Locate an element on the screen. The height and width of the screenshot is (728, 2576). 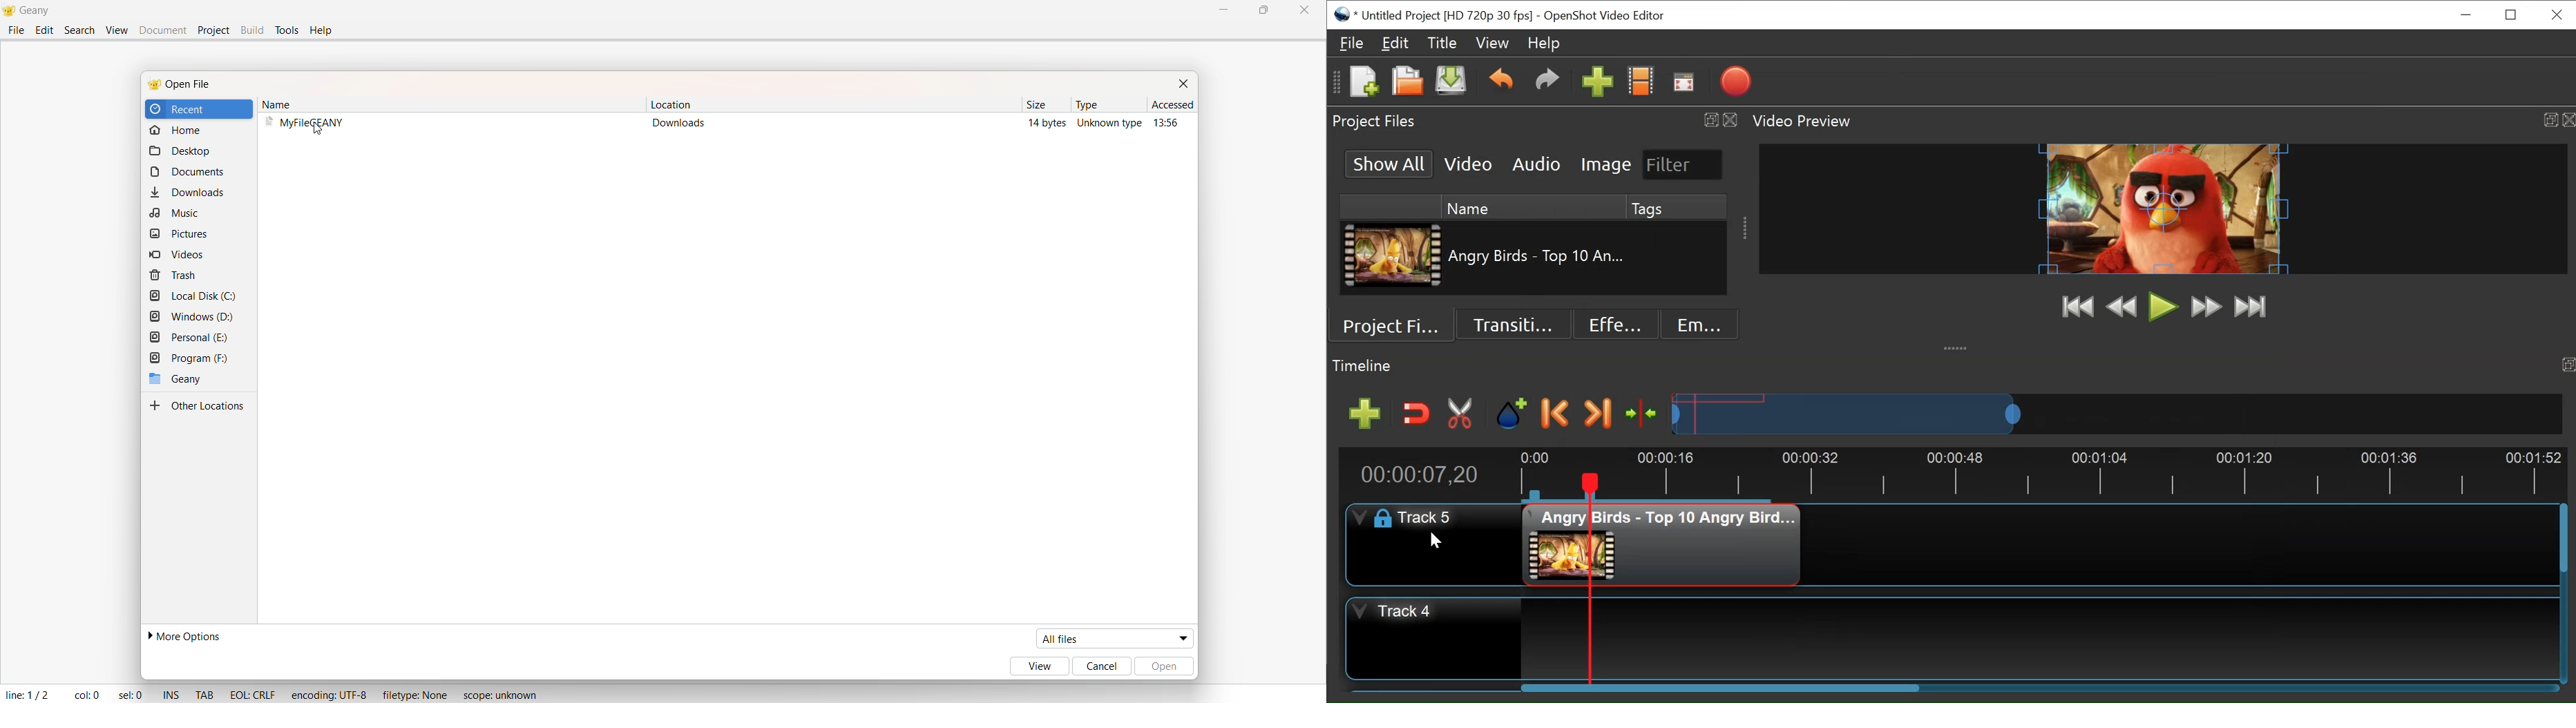
Cursor is located at coordinates (1440, 542).